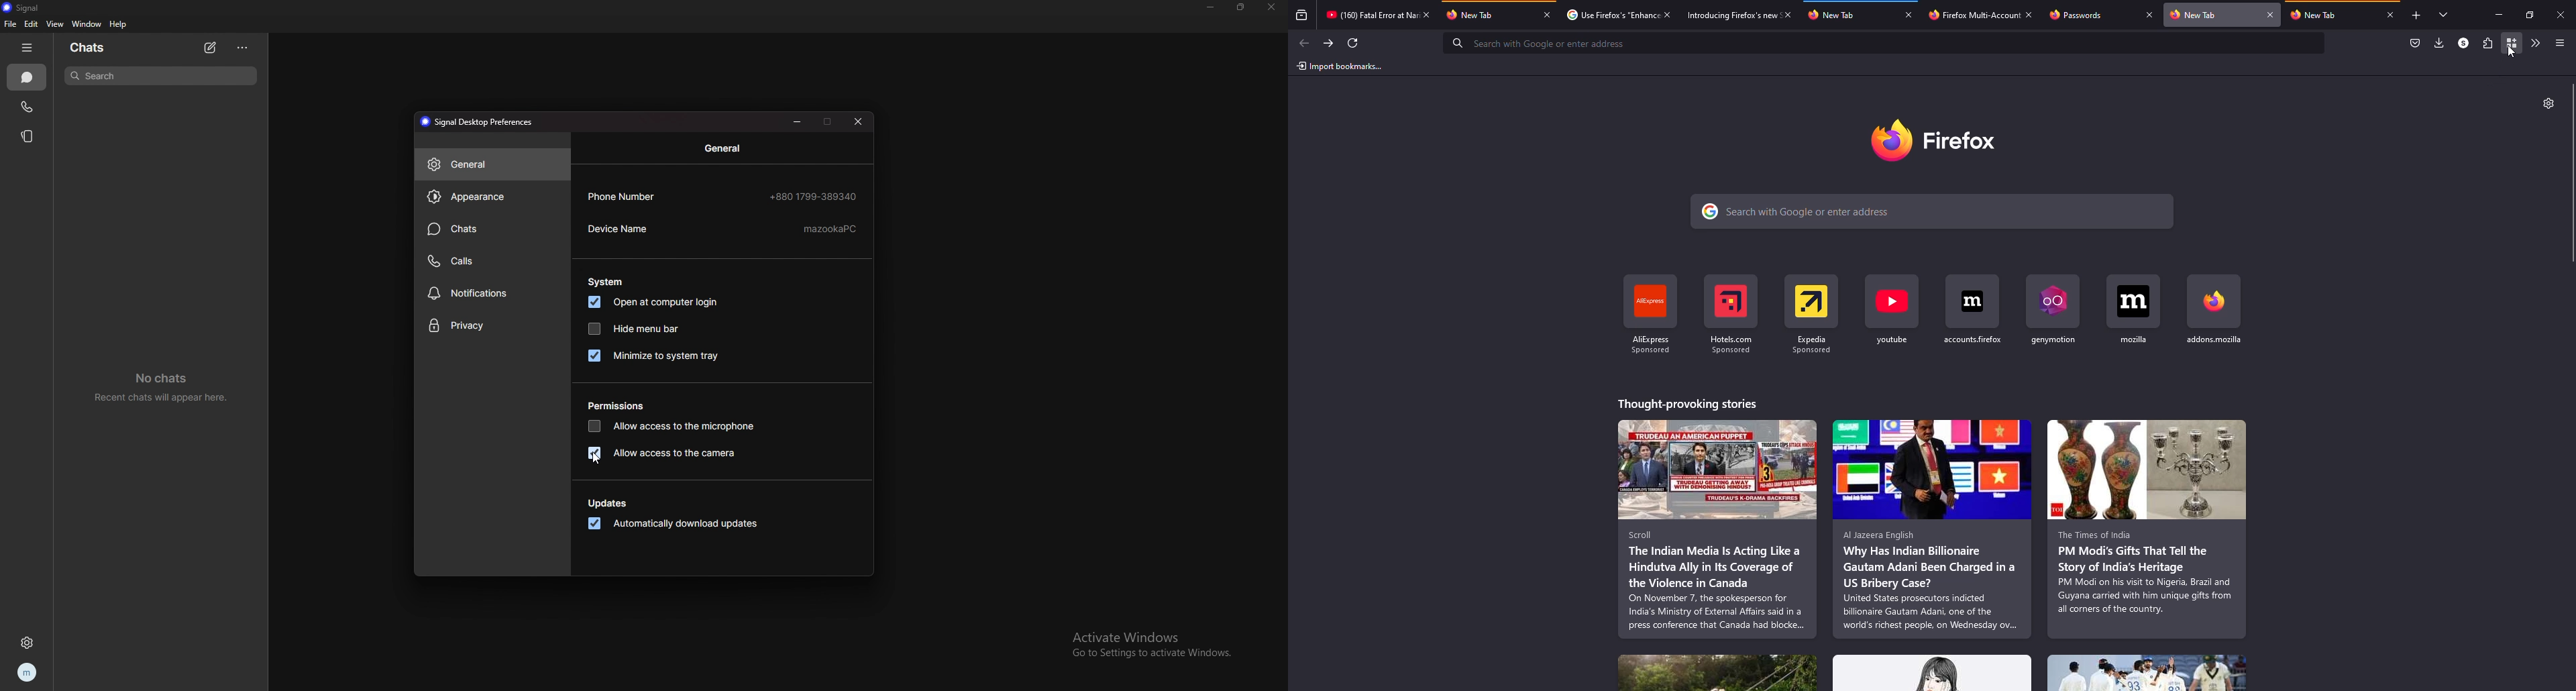 This screenshot has width=2576, height=700. What do you see at coordinates (1329, 42) in the screenshot?
I see `forward` at bounding box center [1329, 42].